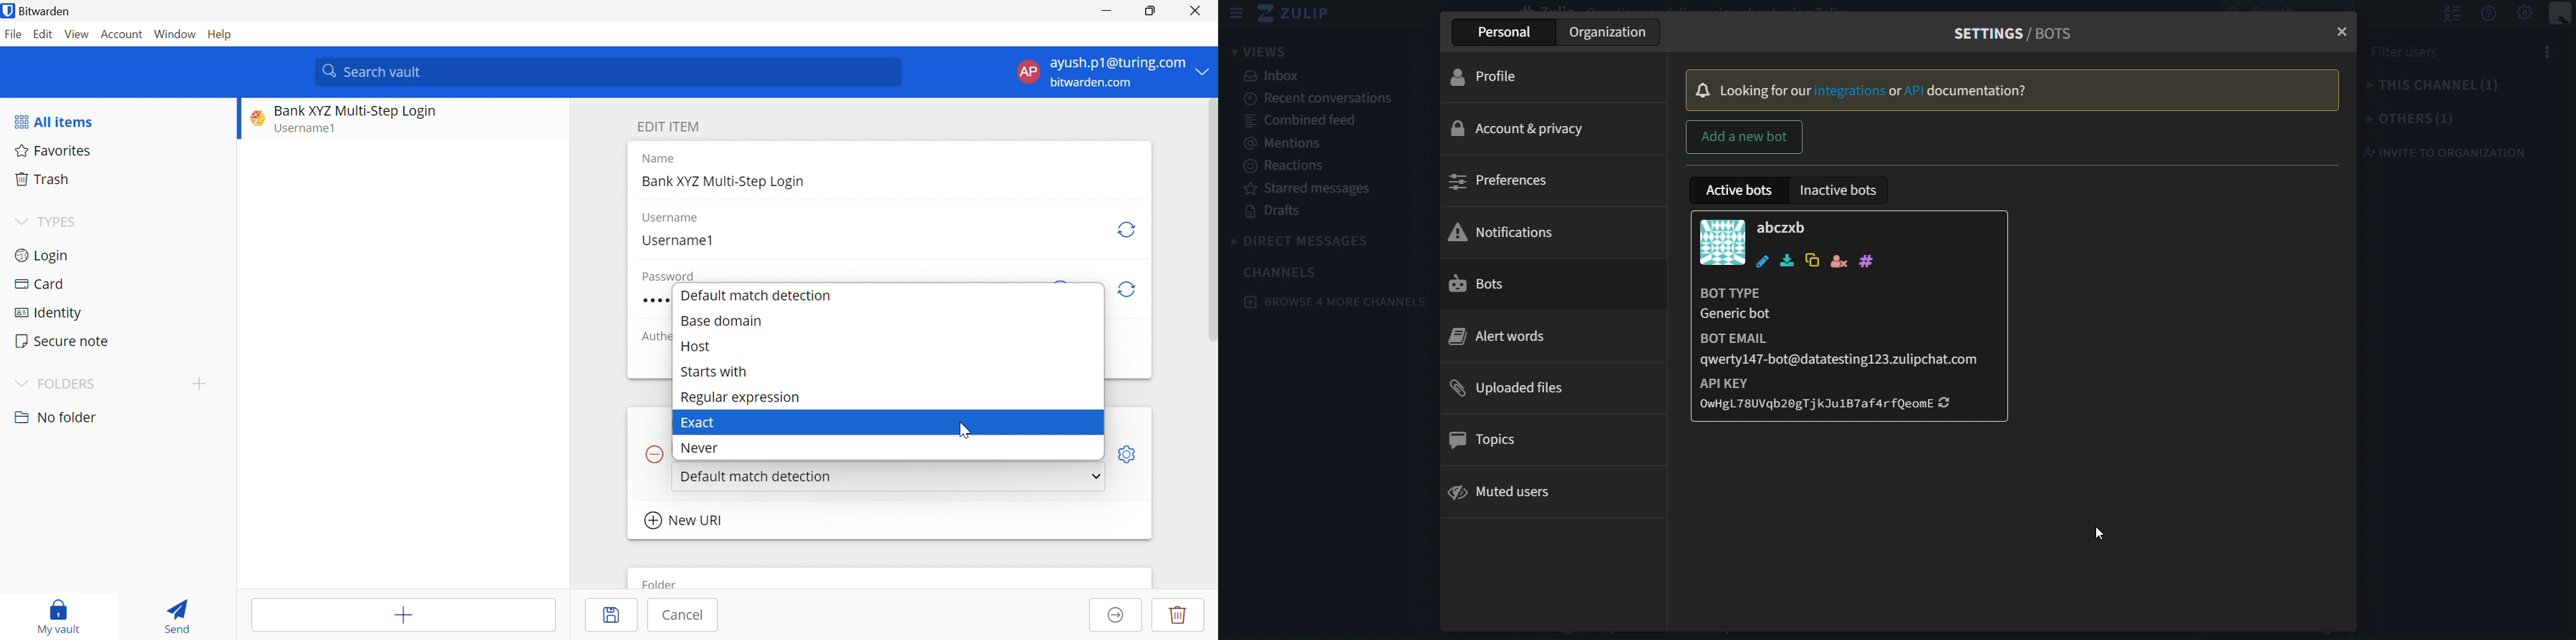 The image size is (2576, 644). What do you see at coordinates (1788, 340) in the screenshot?
I see `Bot Email` at bounding box center [1788, 340].